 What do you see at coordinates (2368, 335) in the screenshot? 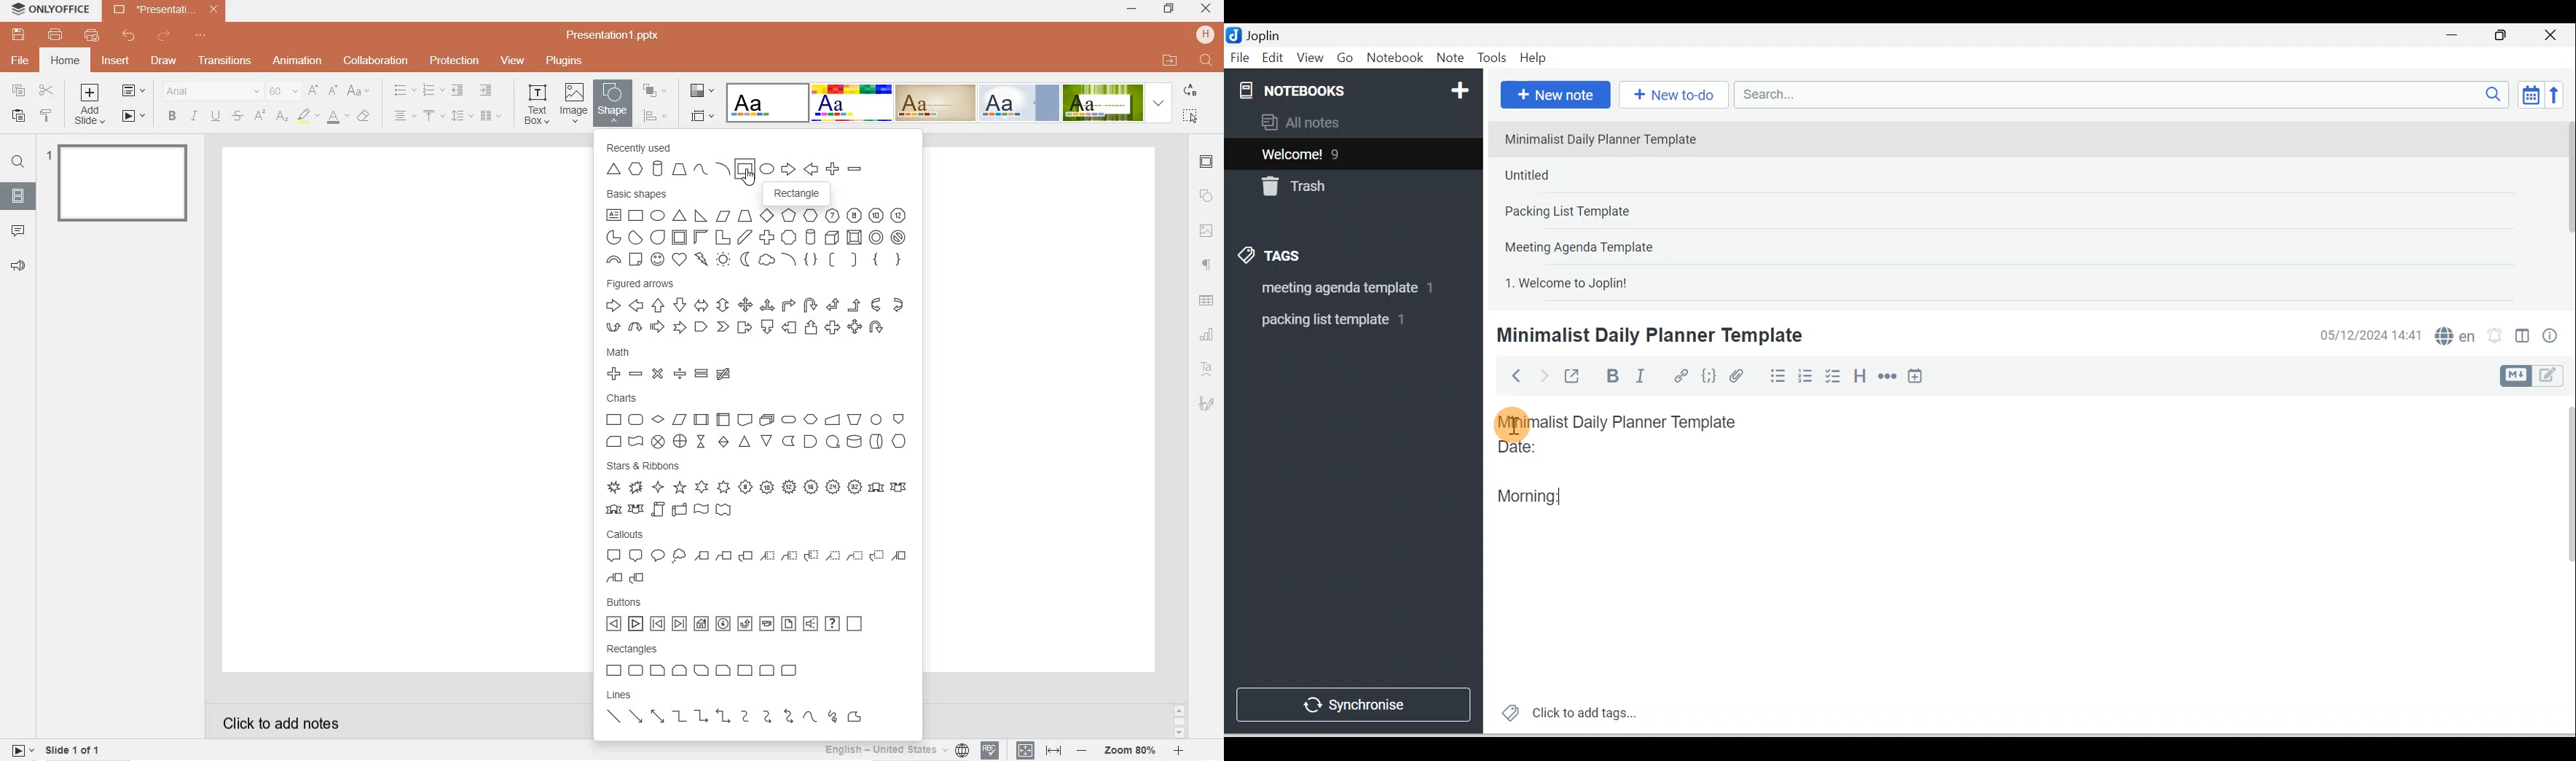
I see `Date & time` at bounding box center [2368, 335].